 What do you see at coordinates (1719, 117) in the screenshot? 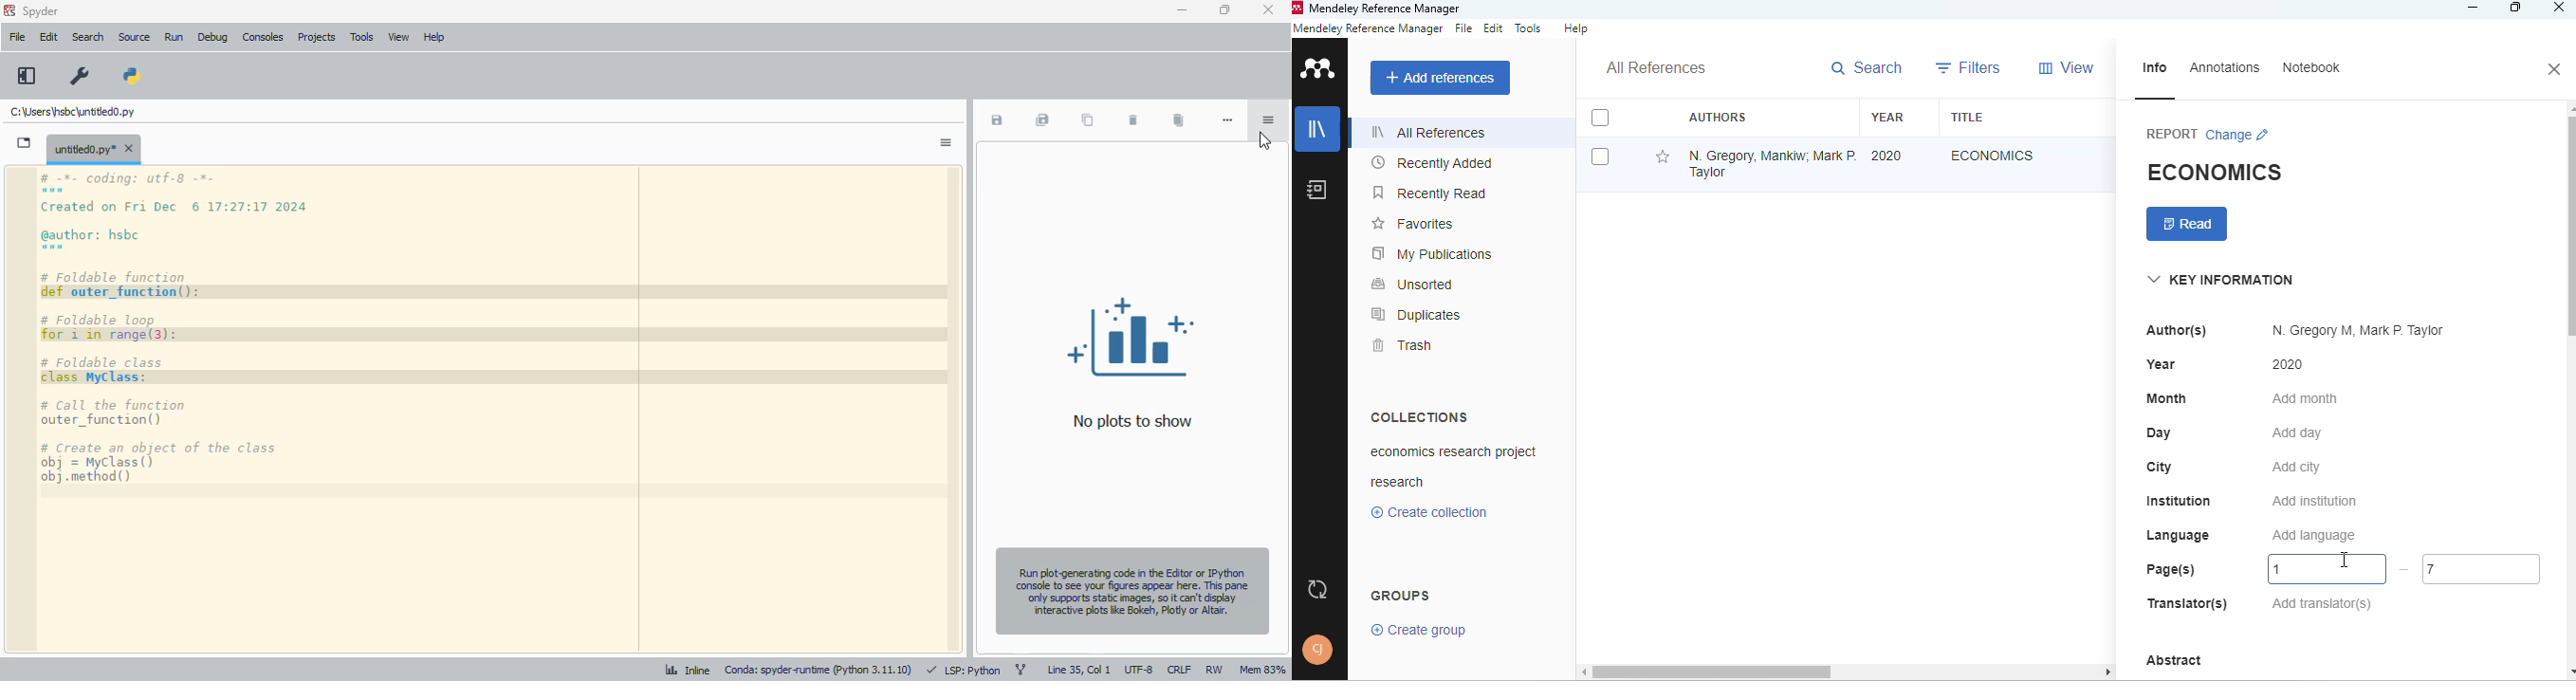
I see `authors` at bounding box center [1719, 117].